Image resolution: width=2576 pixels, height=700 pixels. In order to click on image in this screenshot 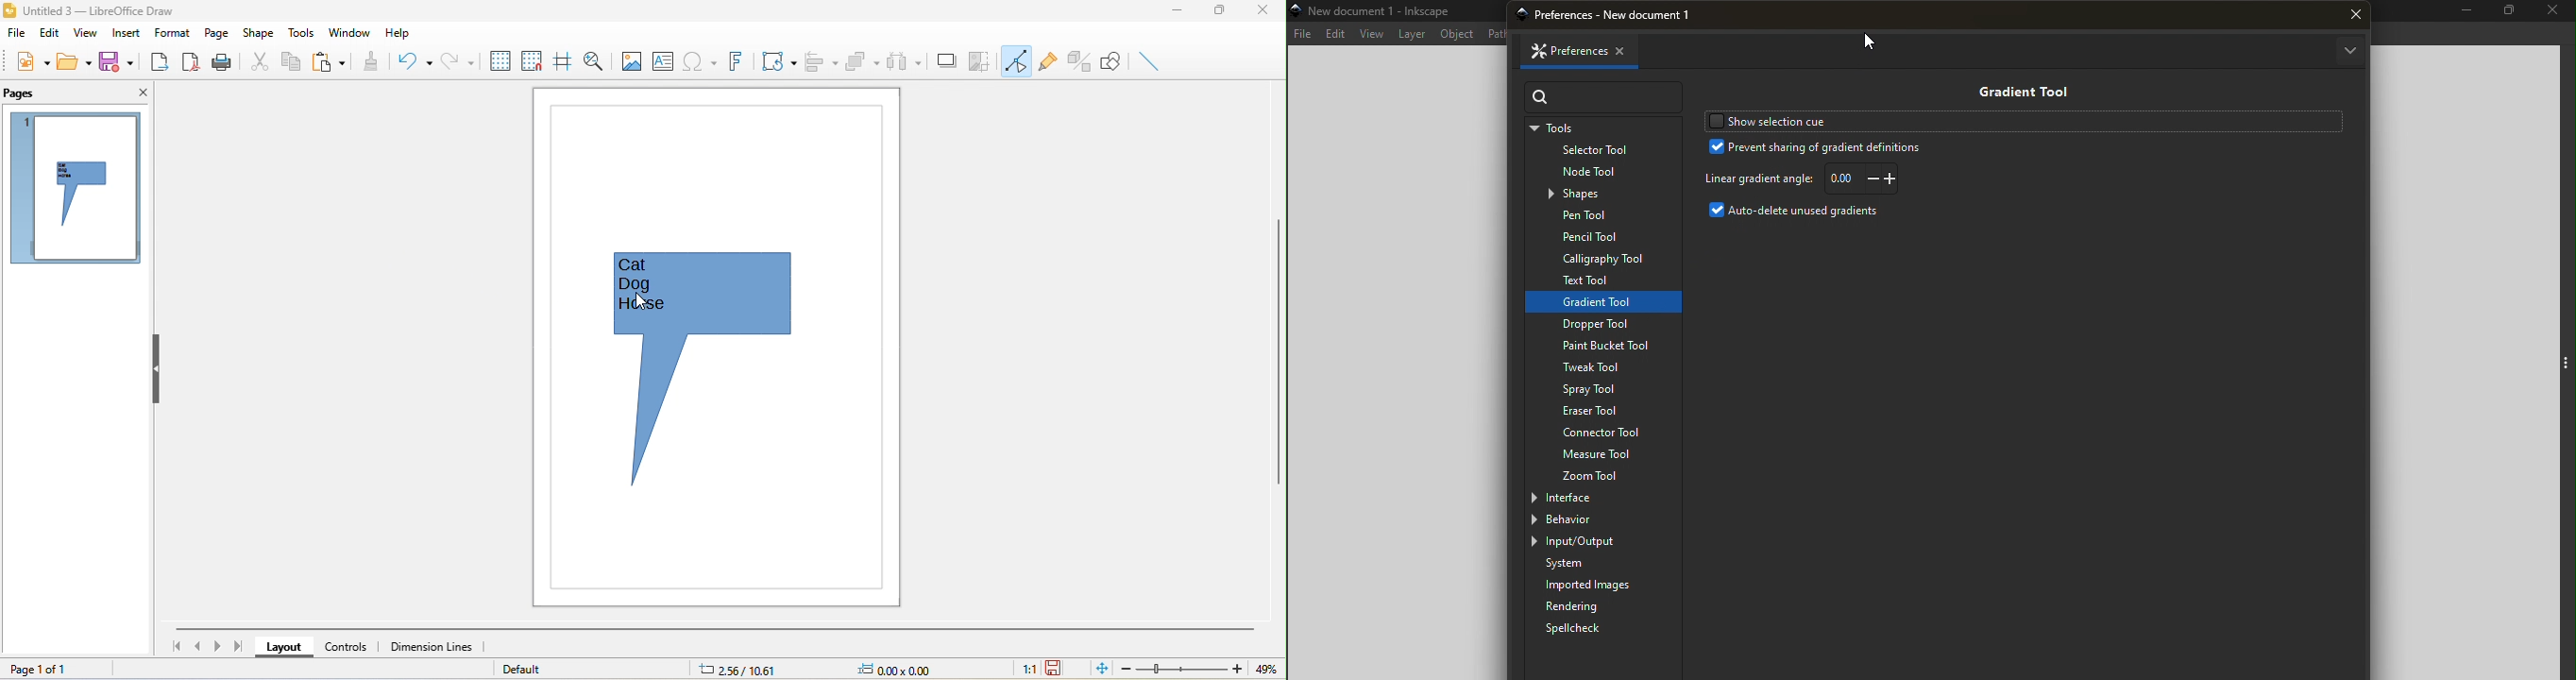, I will do `click(630, 60)`.